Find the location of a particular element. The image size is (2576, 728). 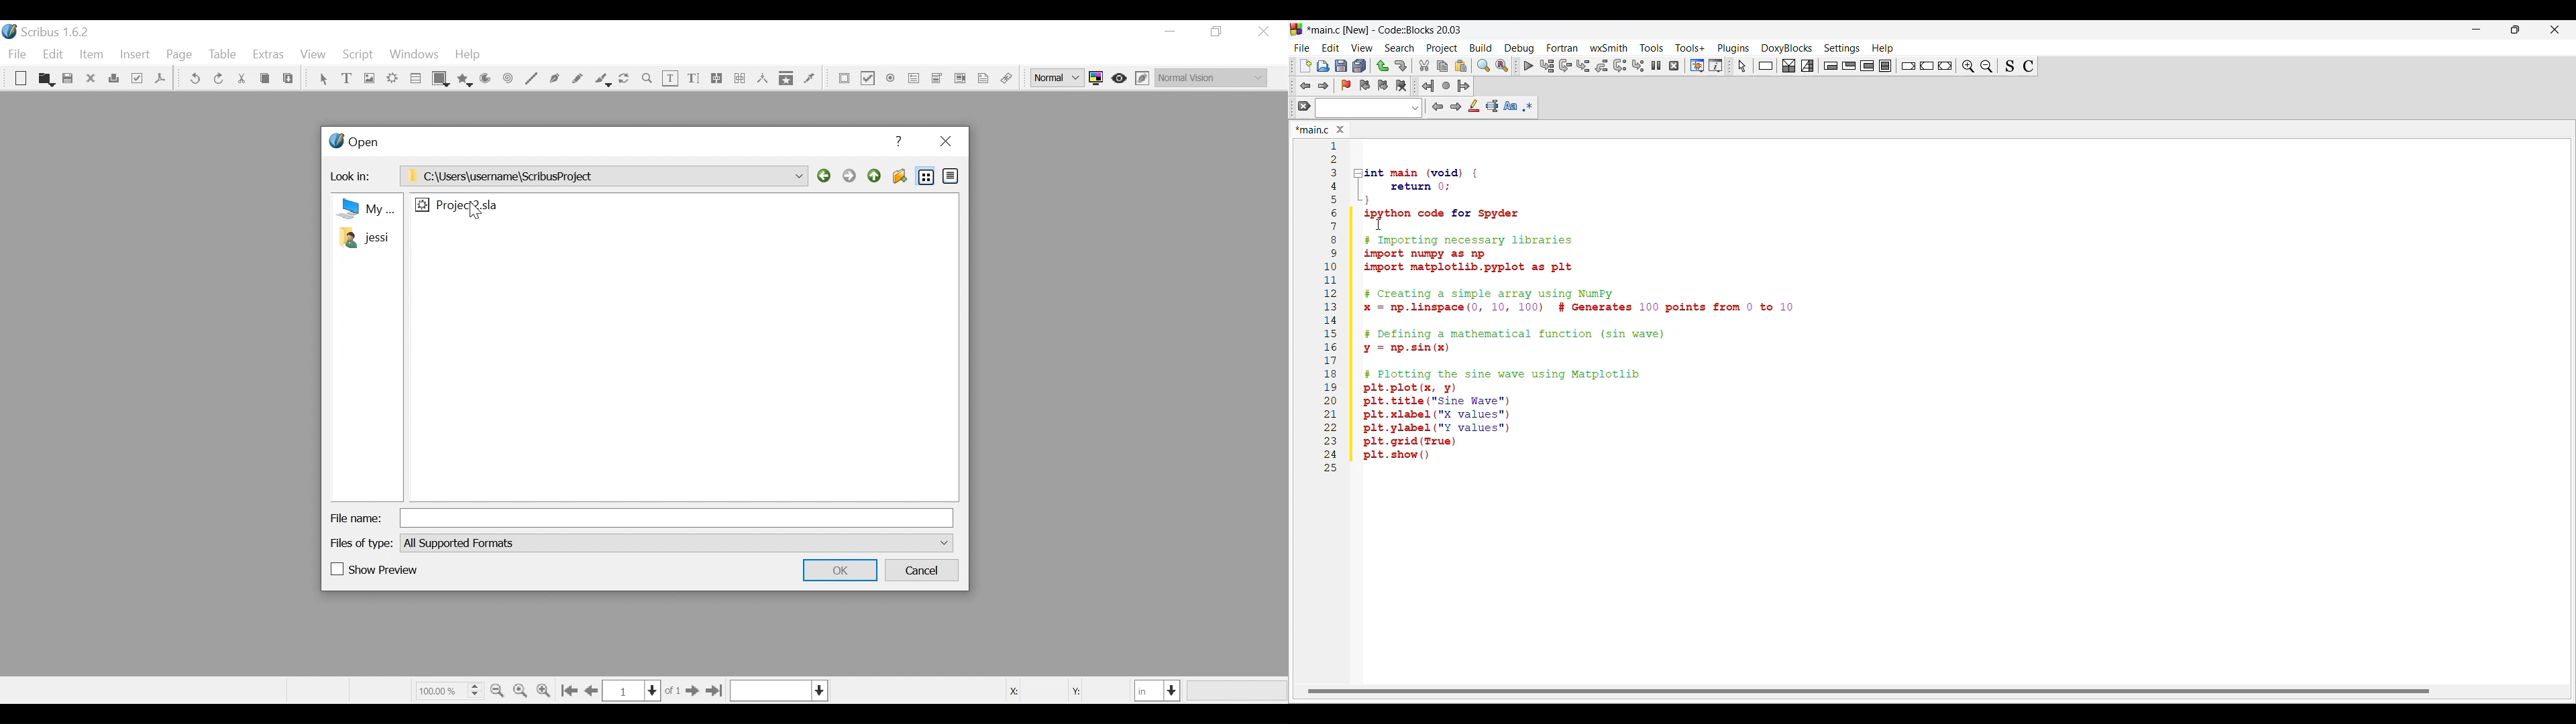

Settings menu is located at coordinates (1841, 49).